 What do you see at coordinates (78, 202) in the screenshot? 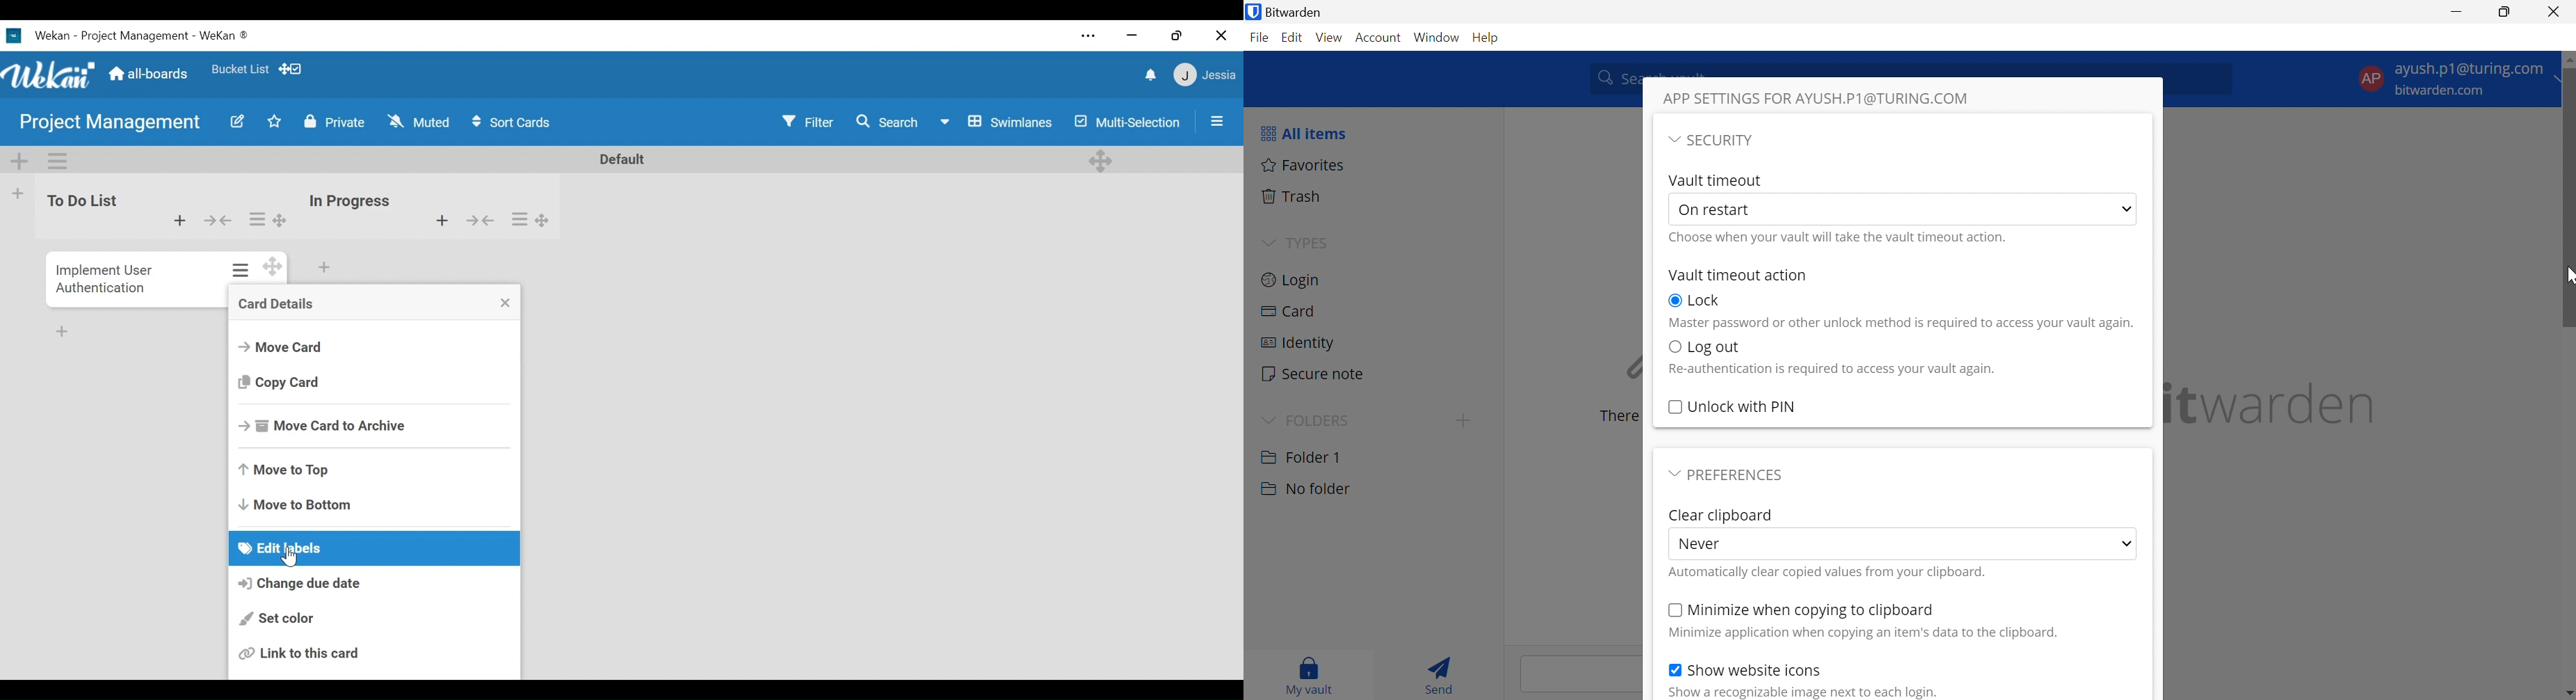
I see `To Do List` at bounding box center [78, 202].